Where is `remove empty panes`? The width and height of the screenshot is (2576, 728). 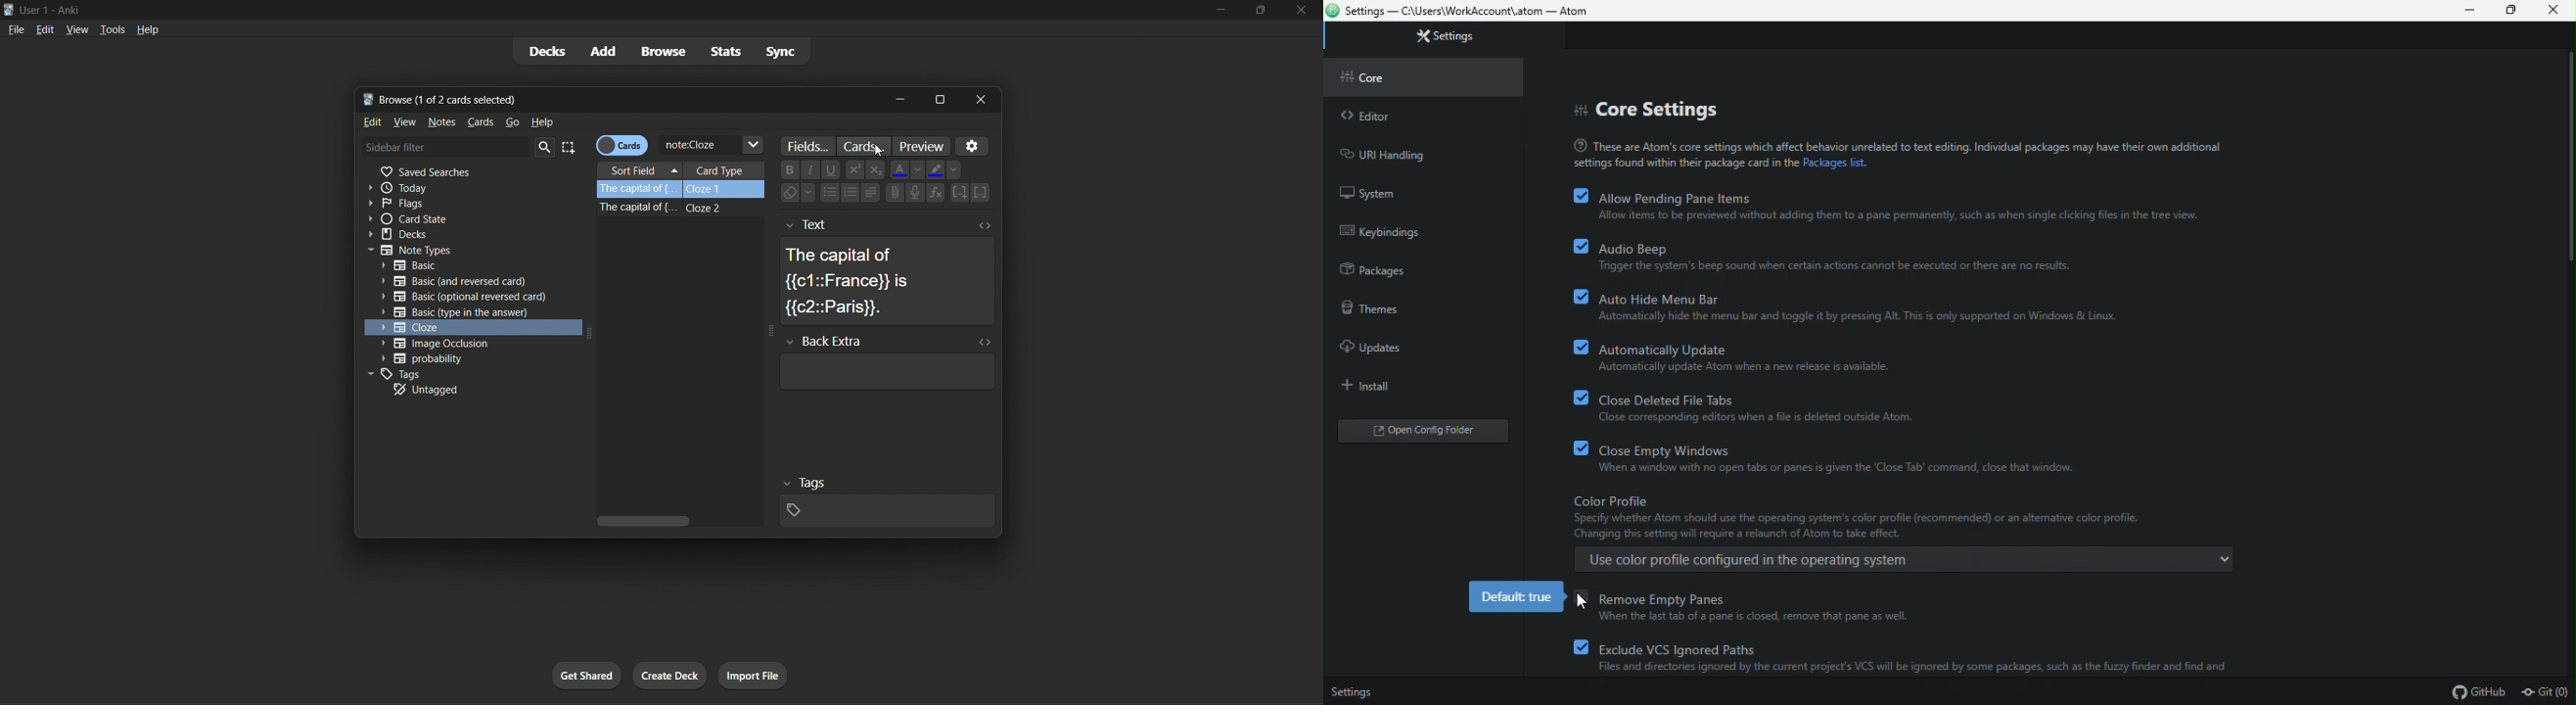
remove empty panes is located at coordinates (1766, 609).